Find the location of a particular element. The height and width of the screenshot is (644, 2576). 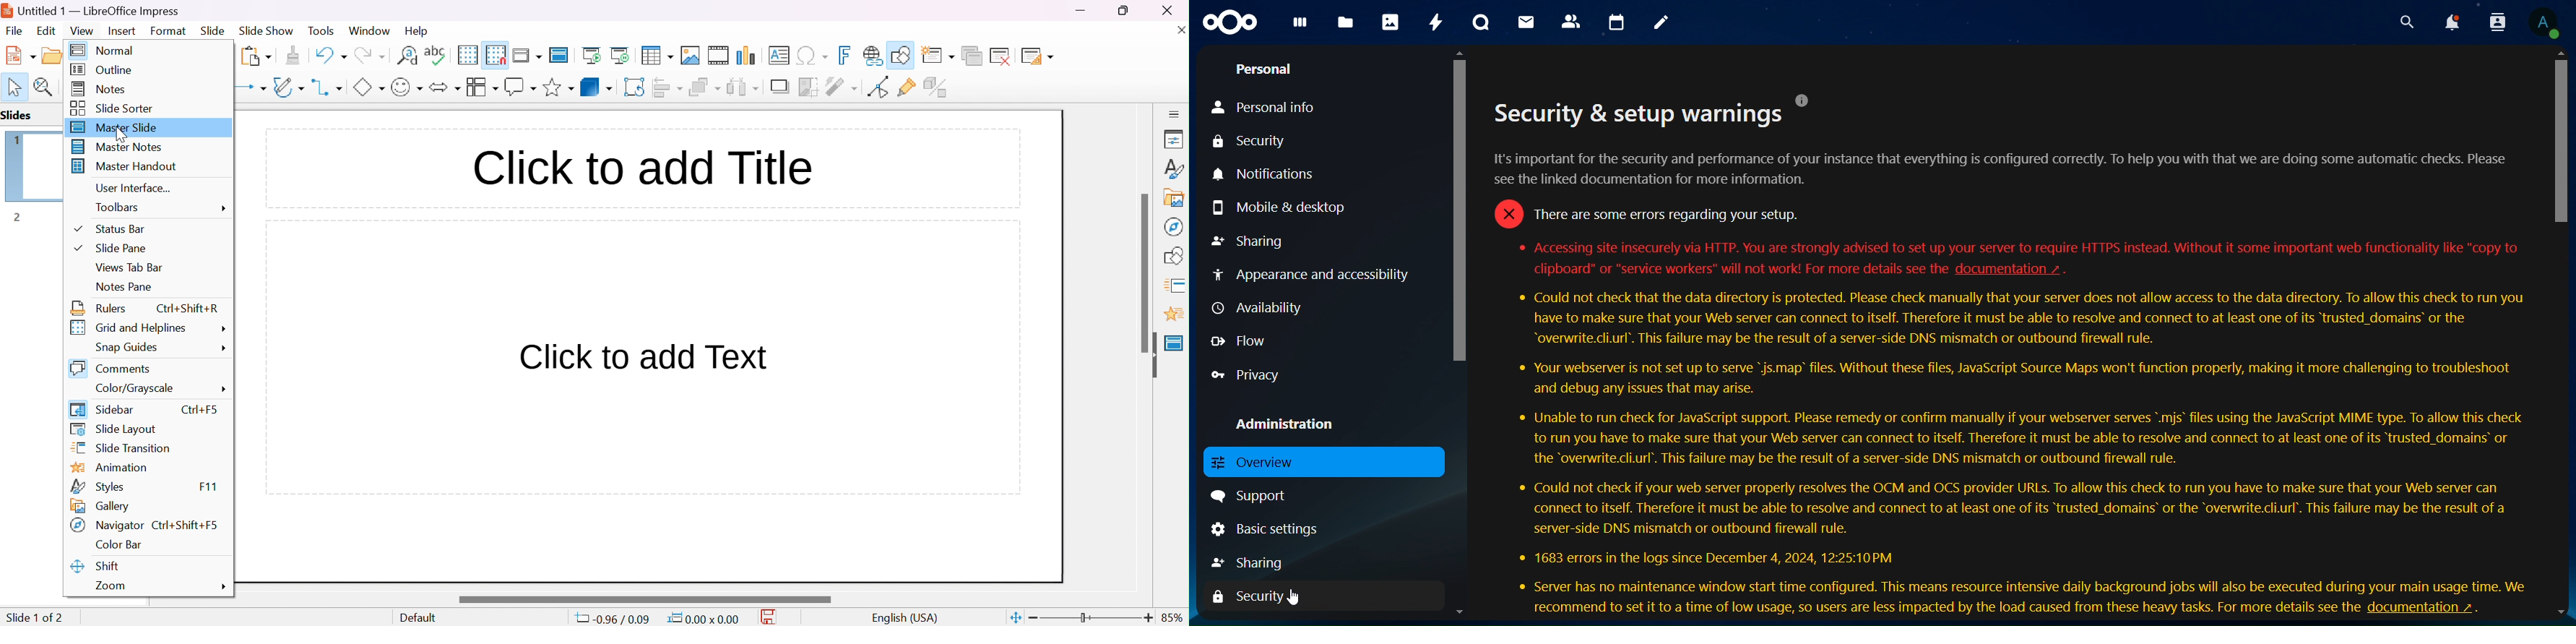

clone formatting is located at coordinates (293, 55).